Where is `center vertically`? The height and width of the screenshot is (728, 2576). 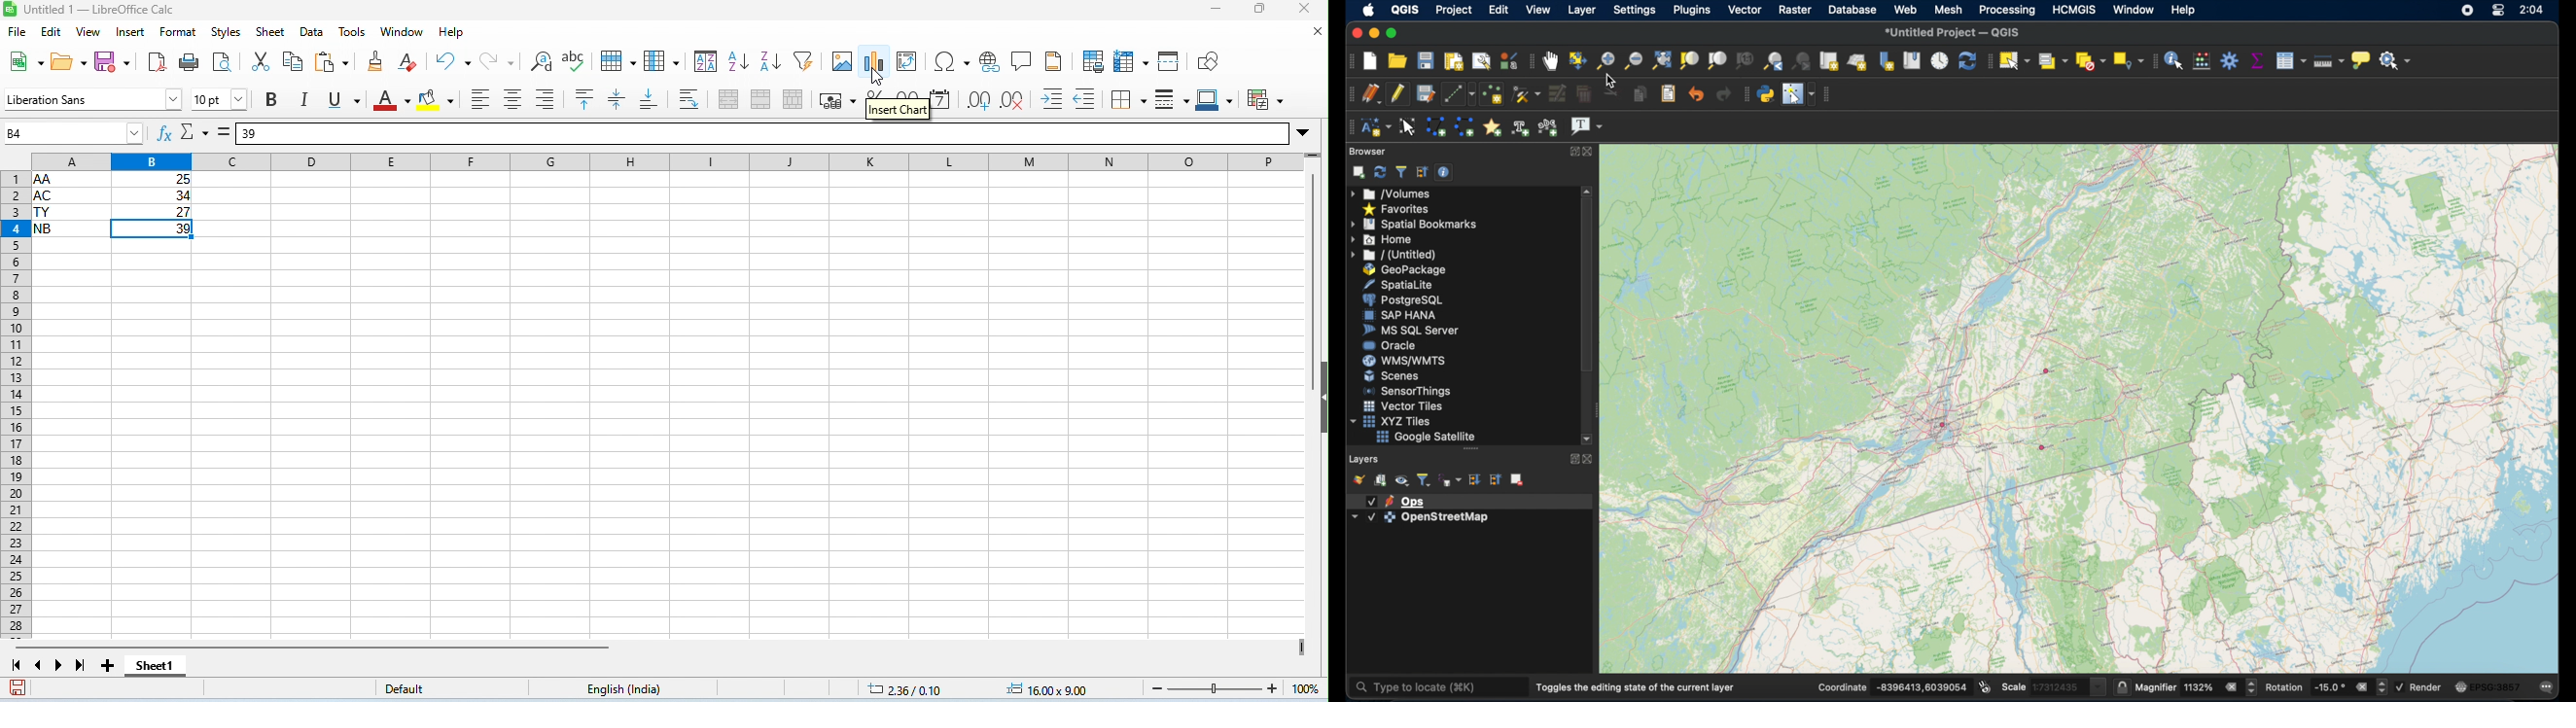 center vertically is located at coordinates (616, 99).